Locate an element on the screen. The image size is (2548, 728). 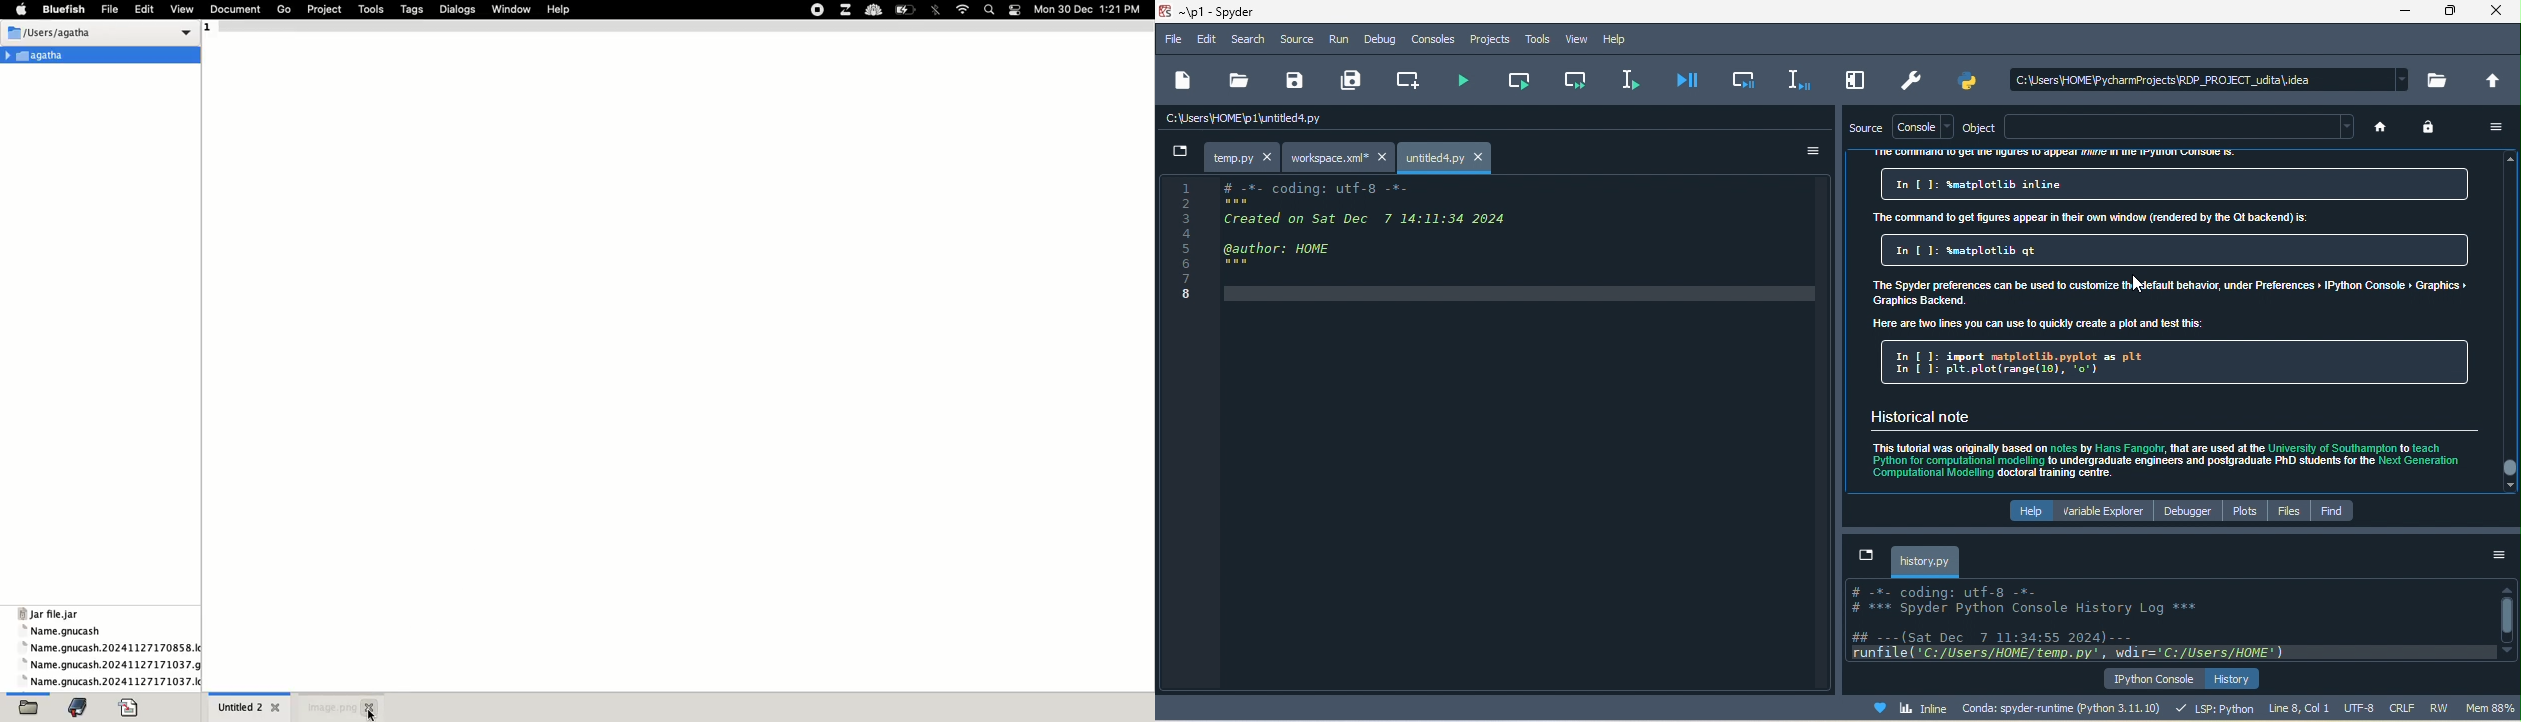
Browsed documentation topic in the "Help Viewer. is located at coordinates (2173, 322).